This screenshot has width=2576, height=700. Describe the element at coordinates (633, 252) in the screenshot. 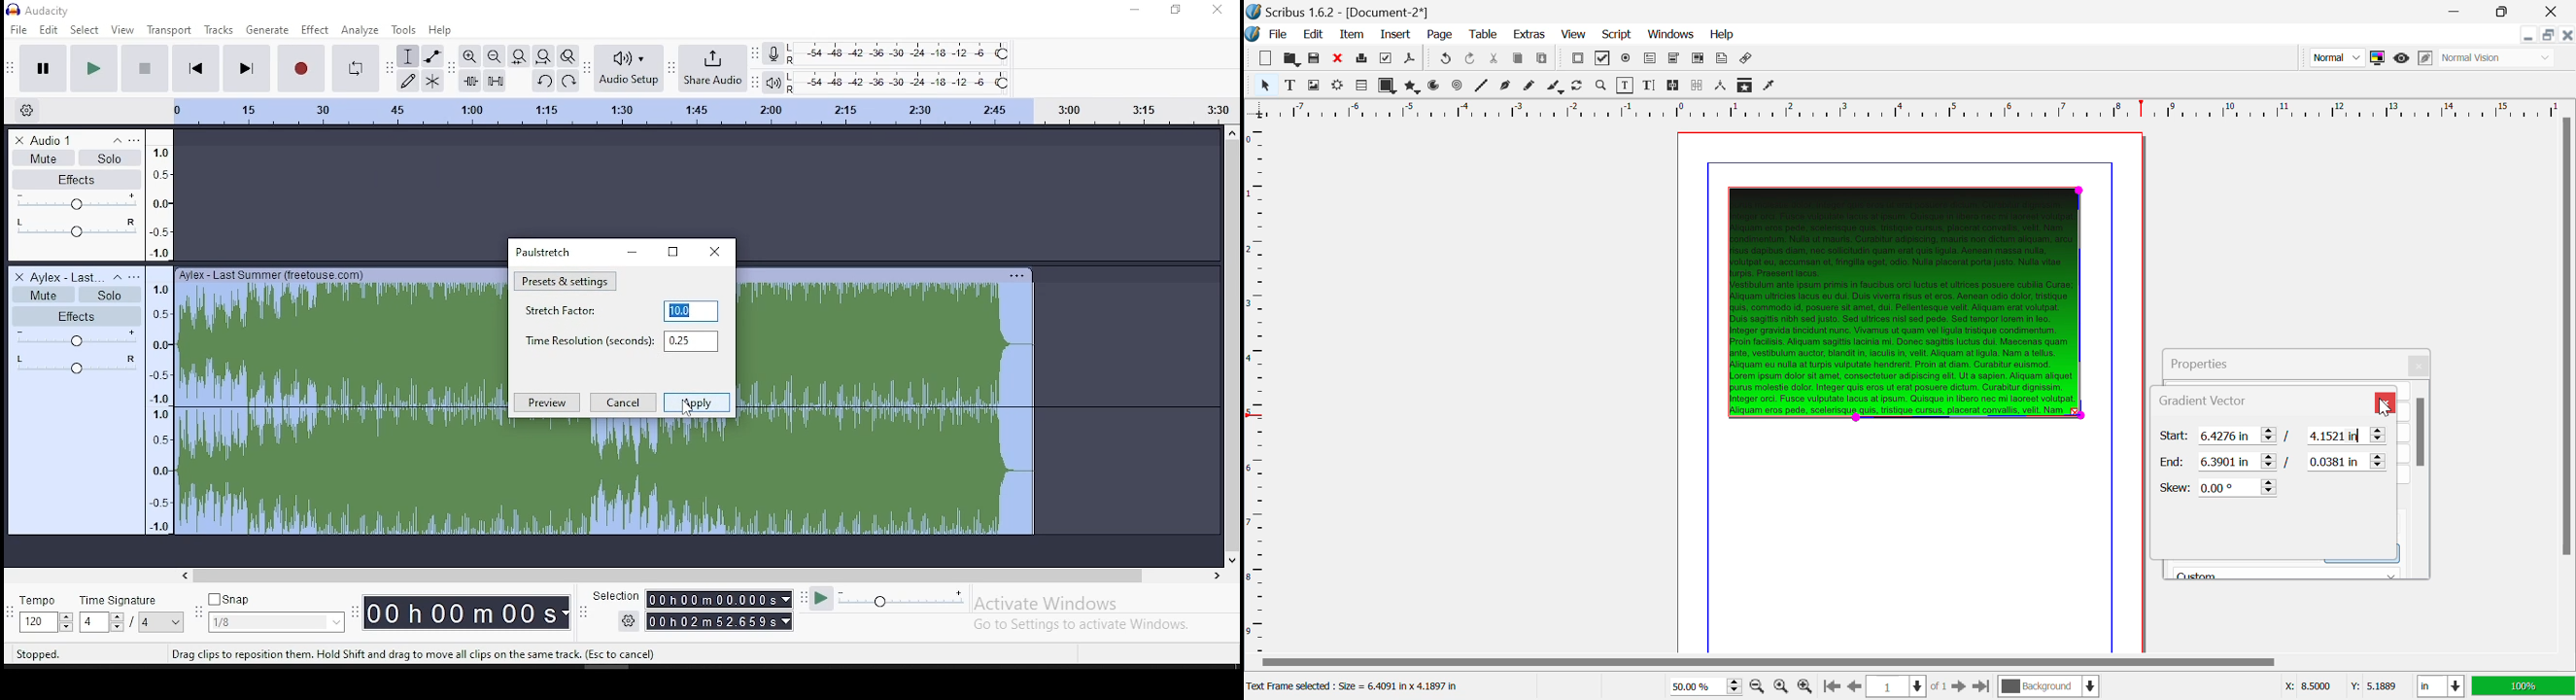

I see `minimize` at that location.